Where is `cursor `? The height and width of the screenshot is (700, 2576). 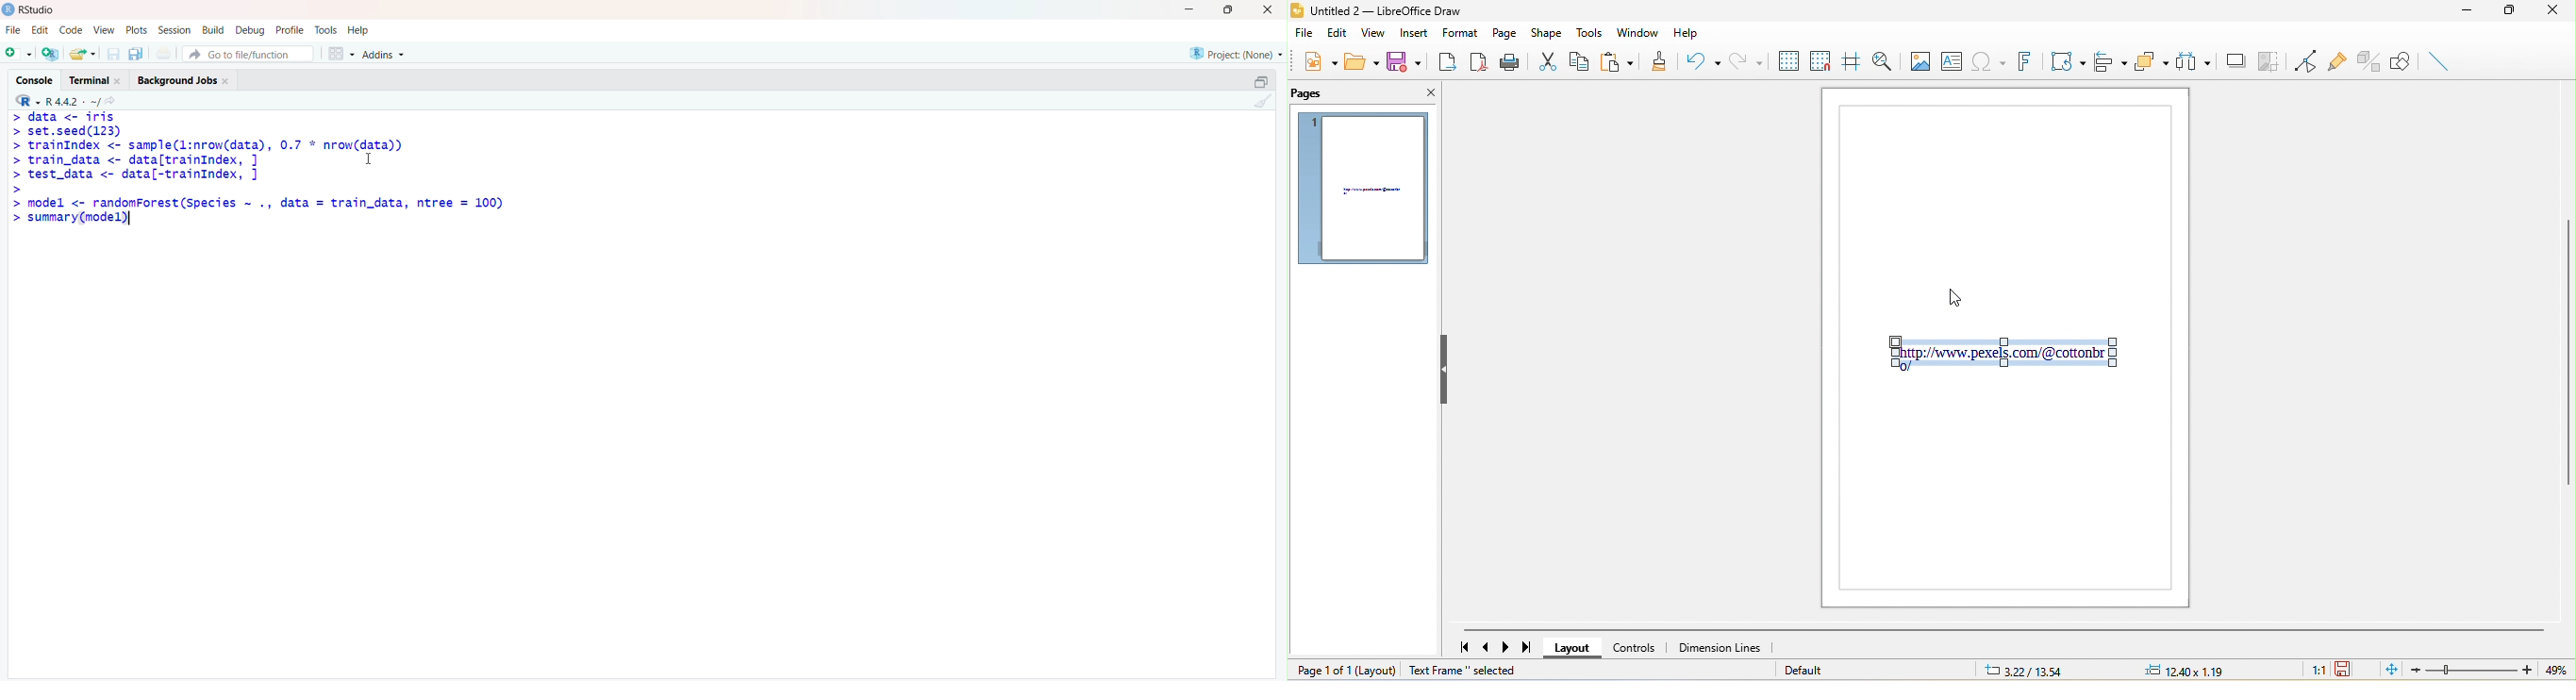 cursor  is located at coordinates (1958, 295).